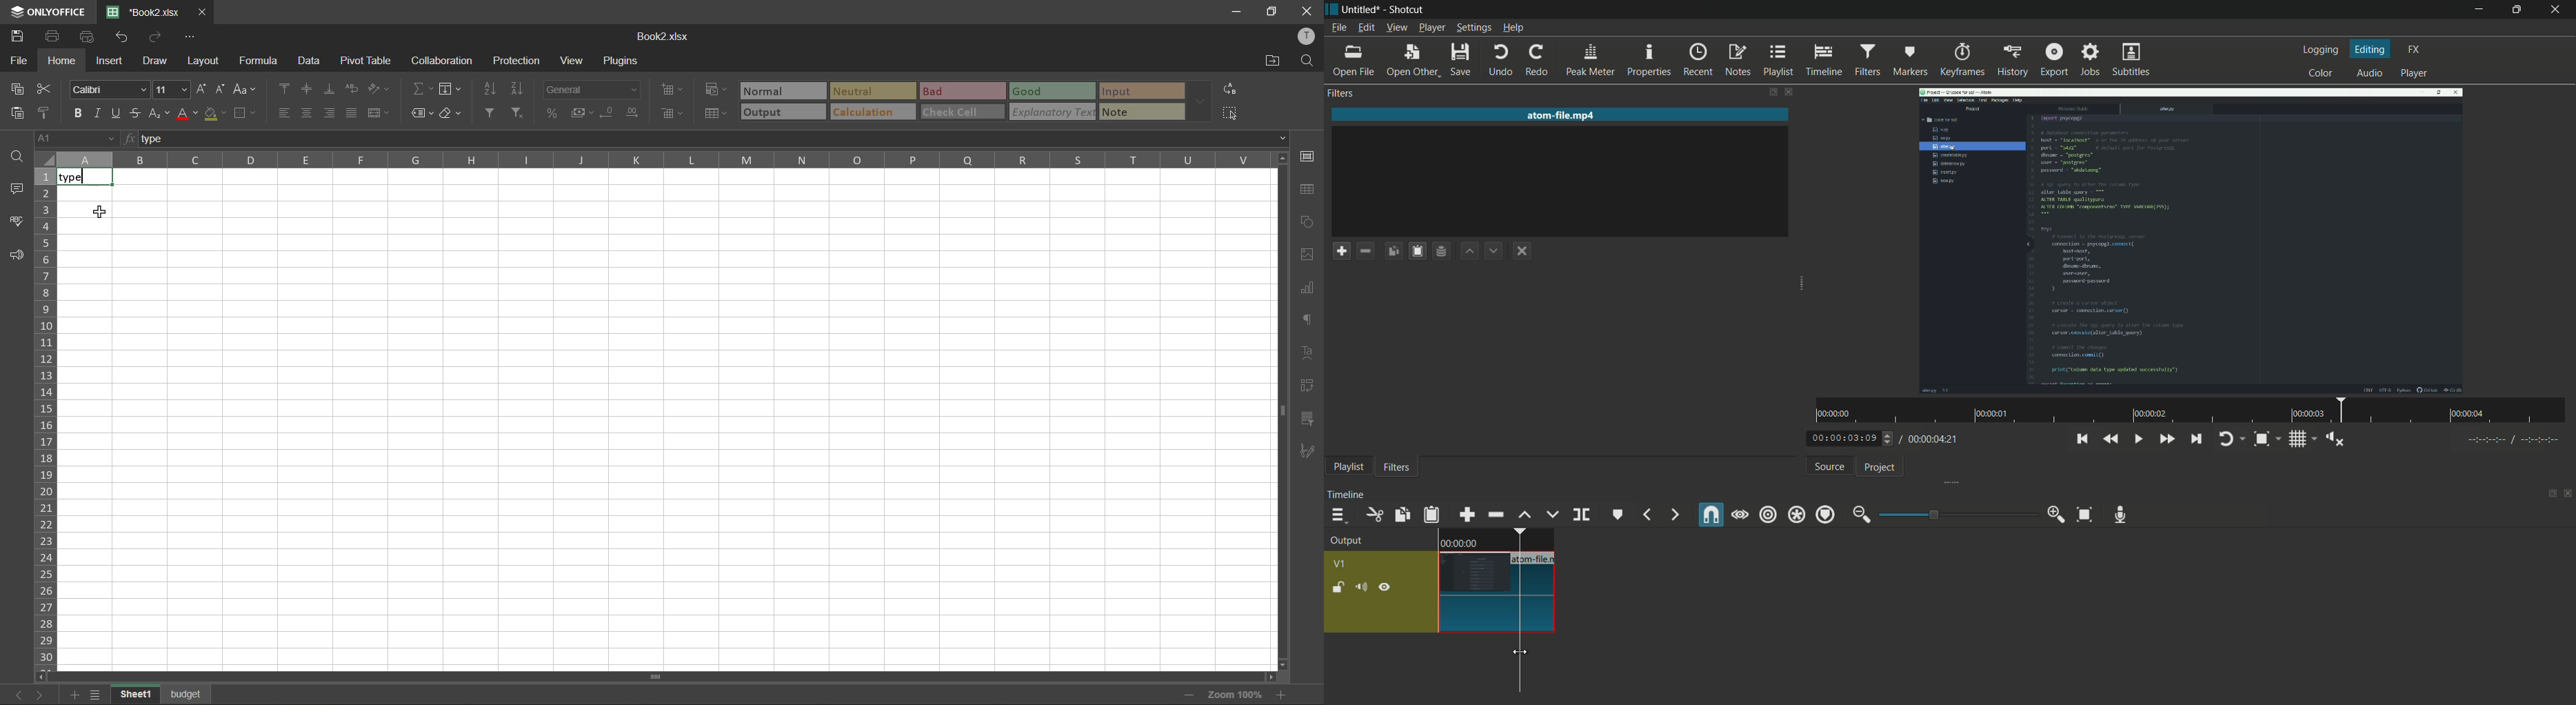 This screenshot has width=2576, height=728. I want to click on append, so click(1468, 514).